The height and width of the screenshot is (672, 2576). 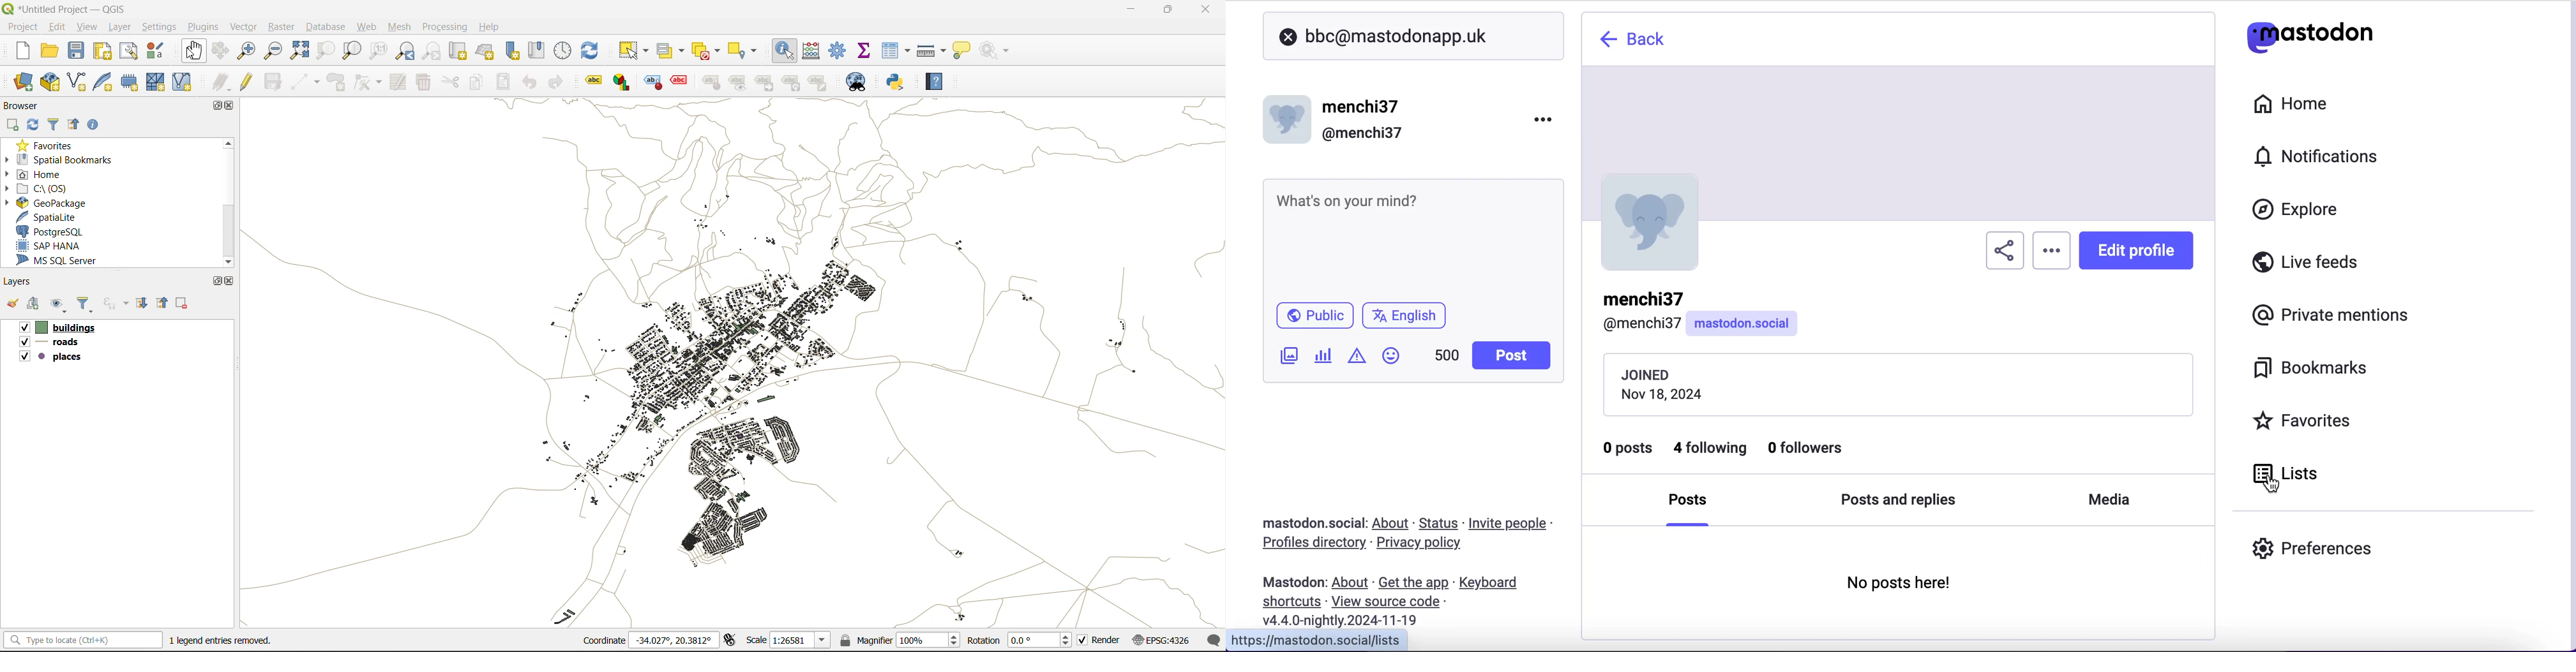 What do you see at coordinates (57, 124) in the screenshot?
I see `filter` at bounding box center [57, 124].